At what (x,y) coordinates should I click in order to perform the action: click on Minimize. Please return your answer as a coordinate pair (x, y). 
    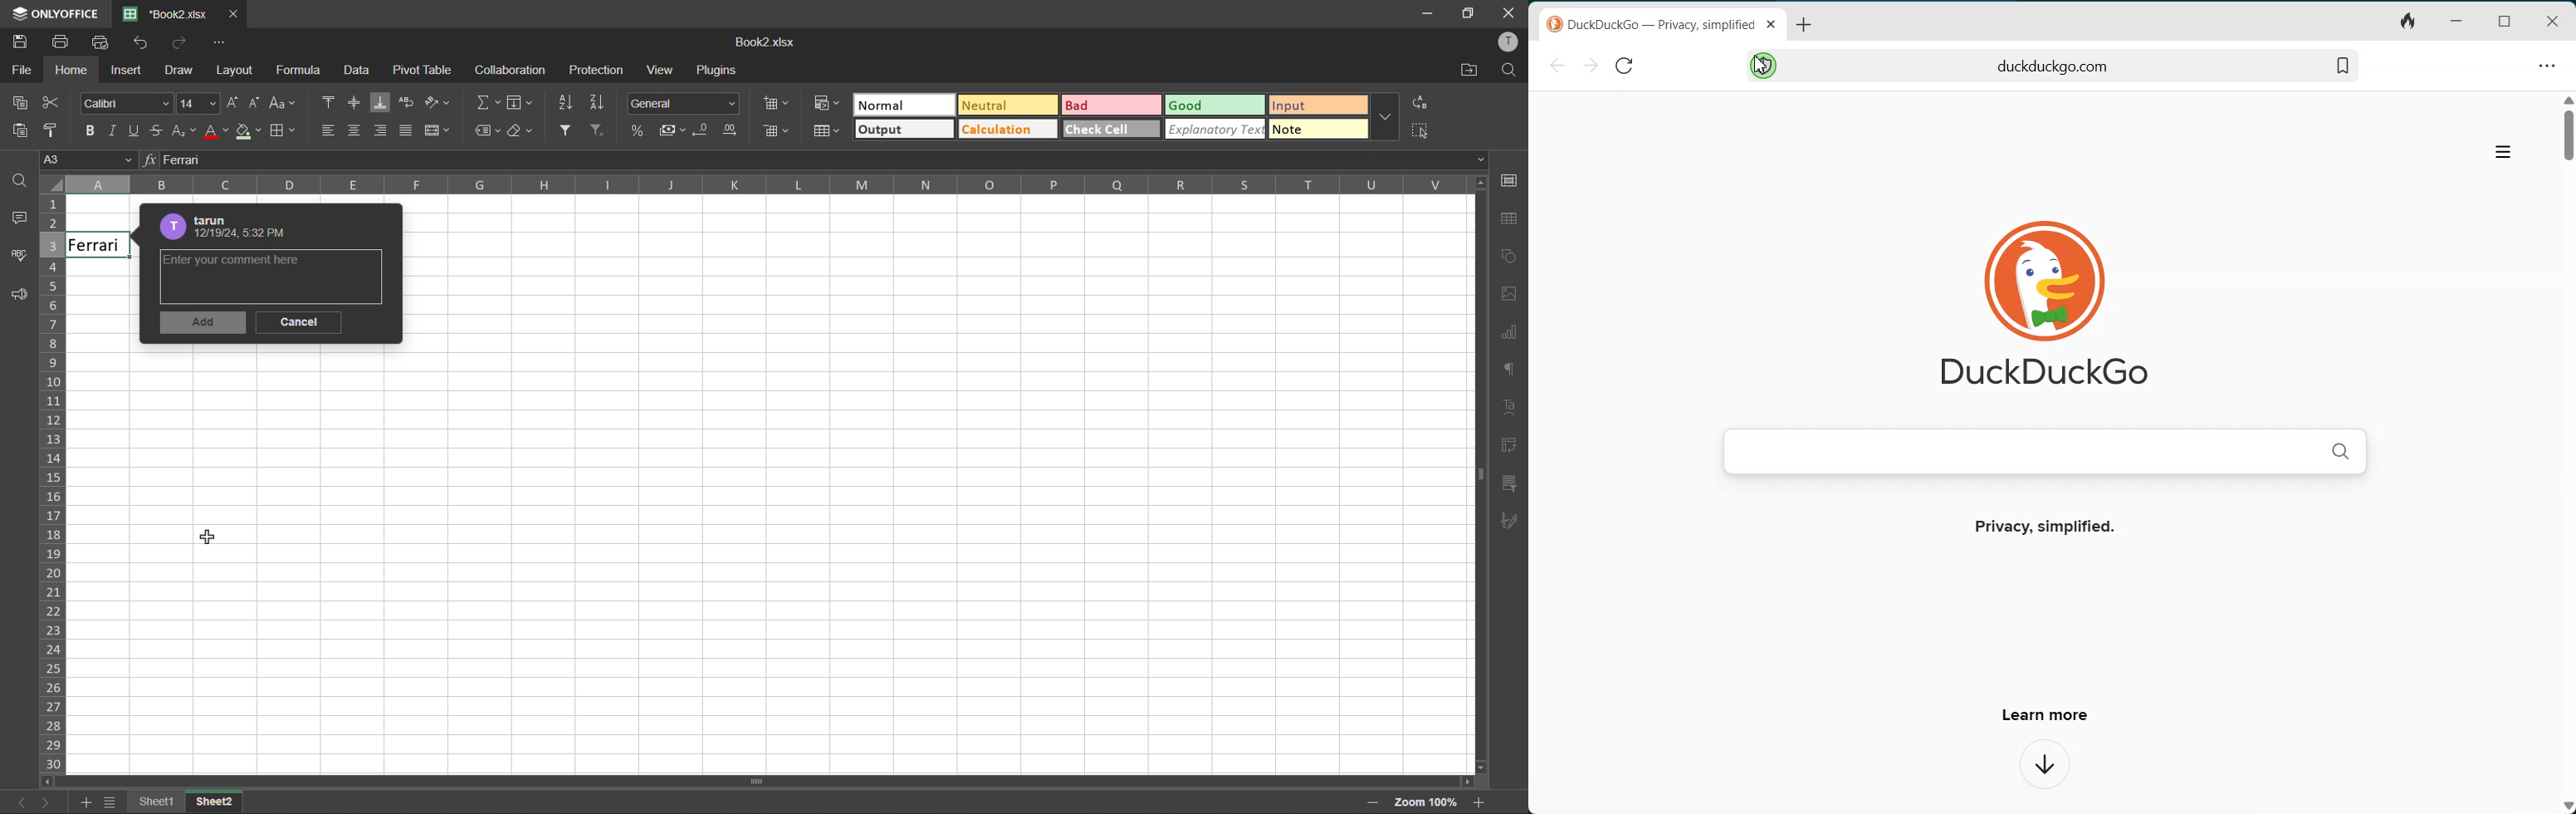
    Looking at the image, I should click on (2456, 22).